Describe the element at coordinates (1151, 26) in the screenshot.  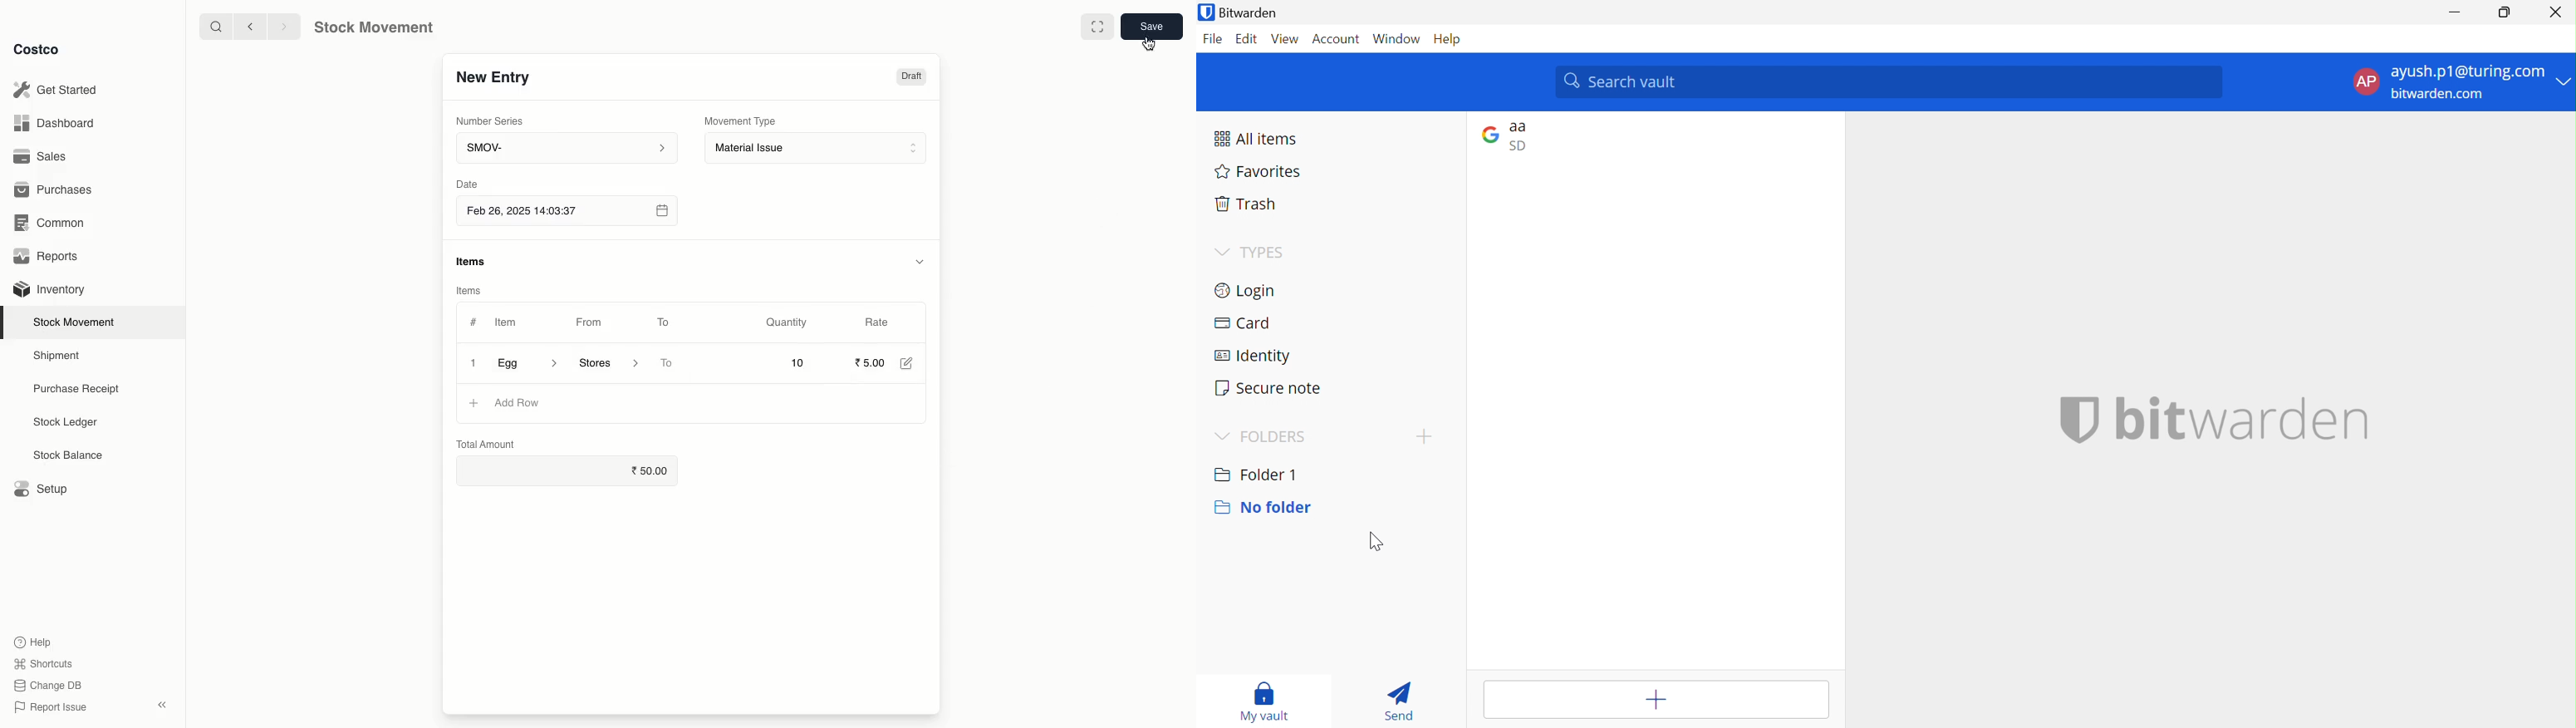
I see `save` at that location.